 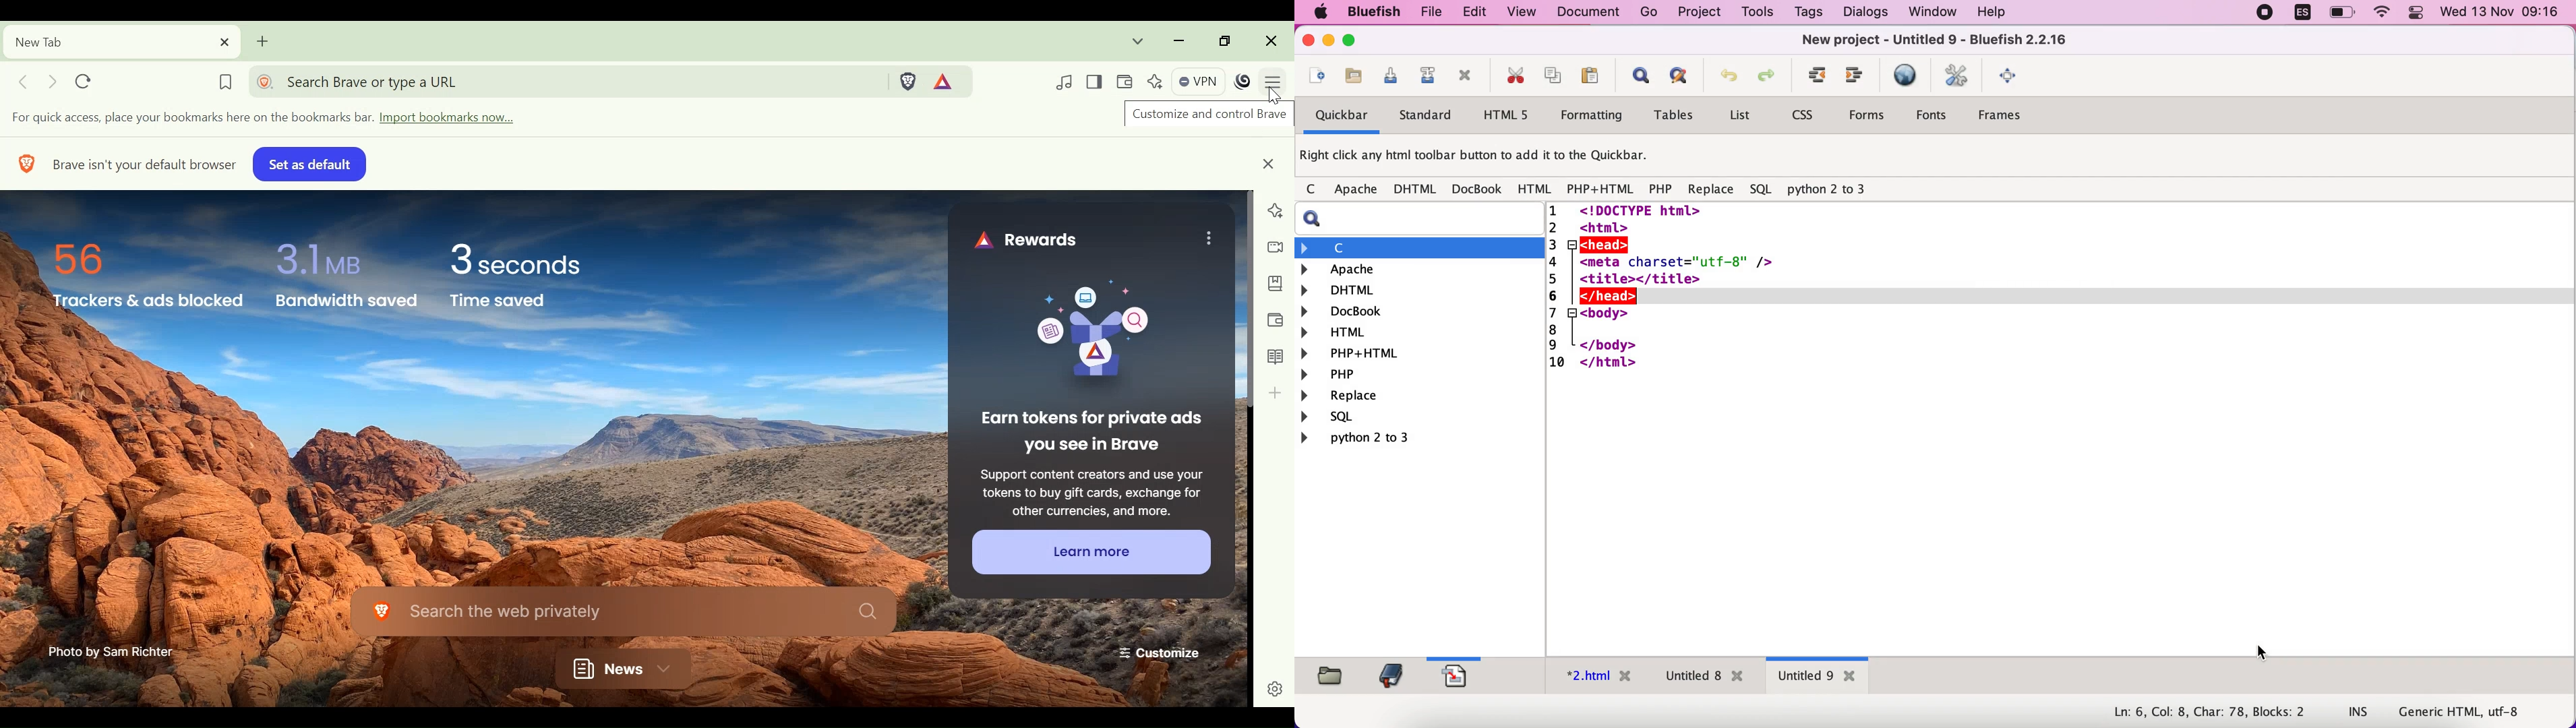 What do you see at coordinates (1372, 438) in the screenshot?
I see `python 2 to 3` at bounding box center [1372, 438].